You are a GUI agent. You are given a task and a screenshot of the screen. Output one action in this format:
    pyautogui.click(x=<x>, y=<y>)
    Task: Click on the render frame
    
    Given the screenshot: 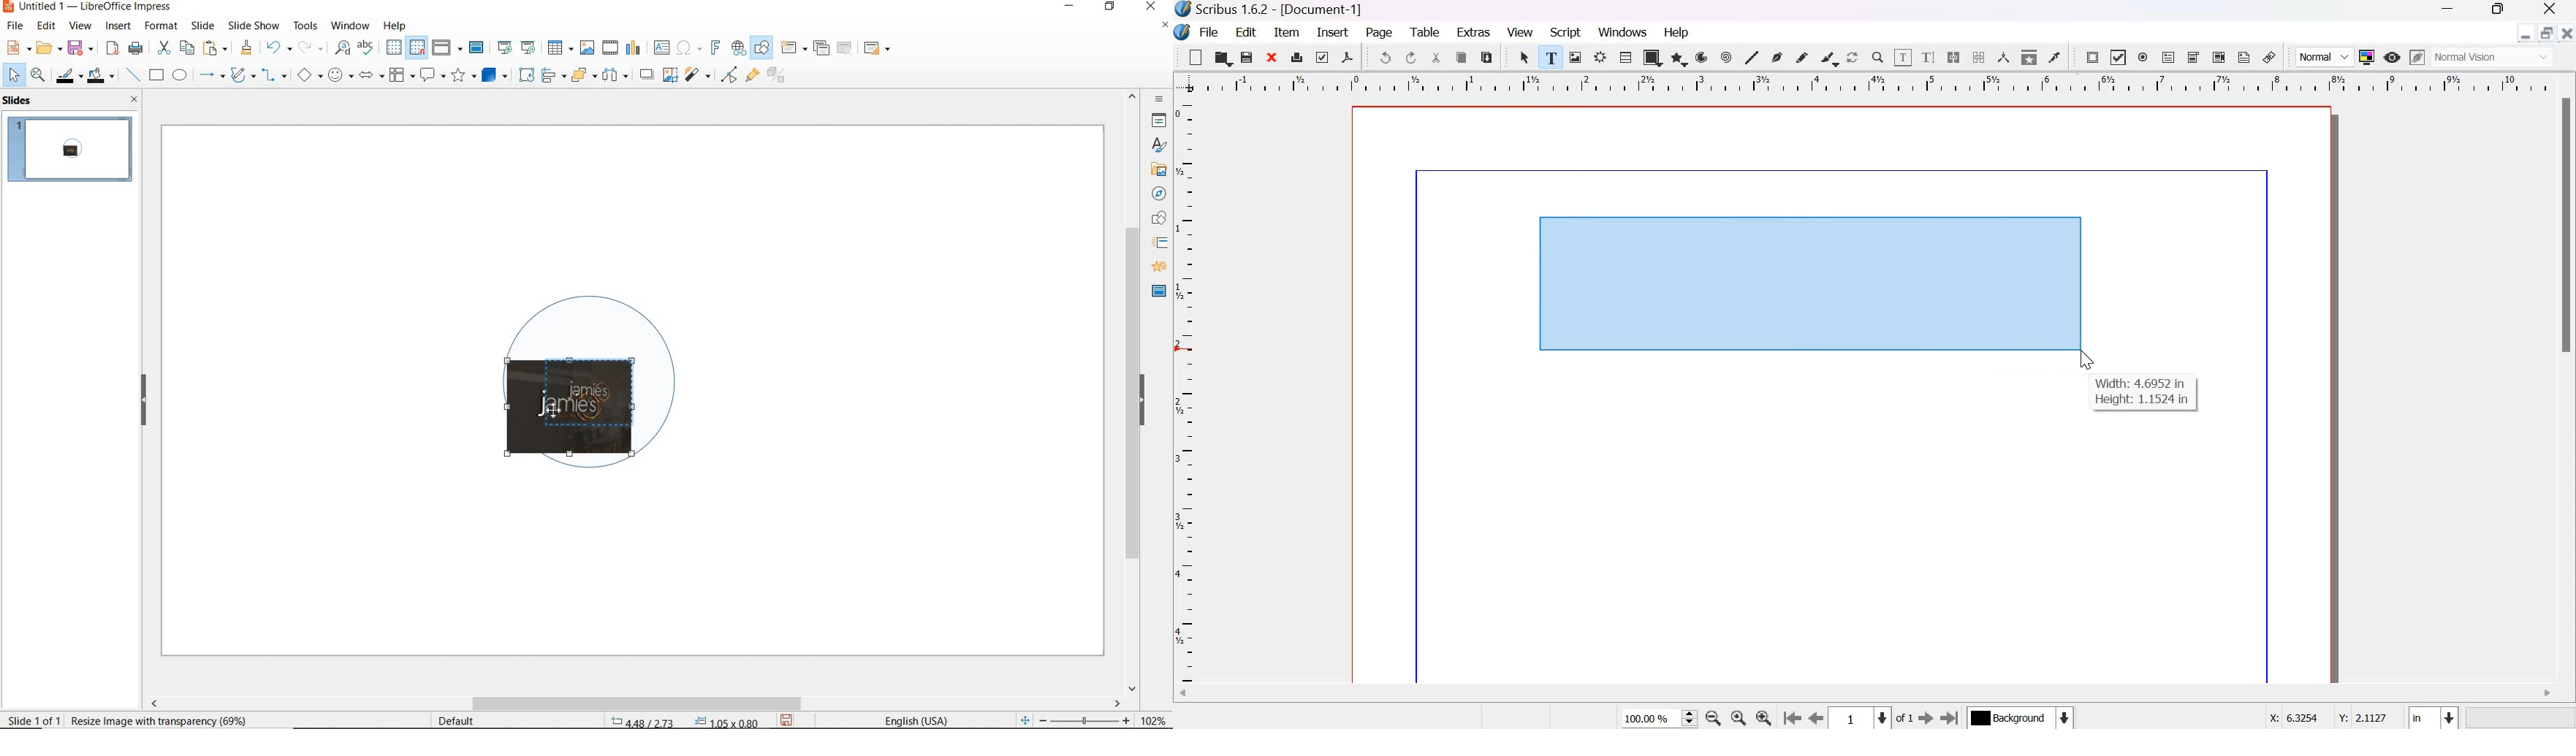 What is the action you would take?
    pyautogui.click(x=1600, y=57)
    